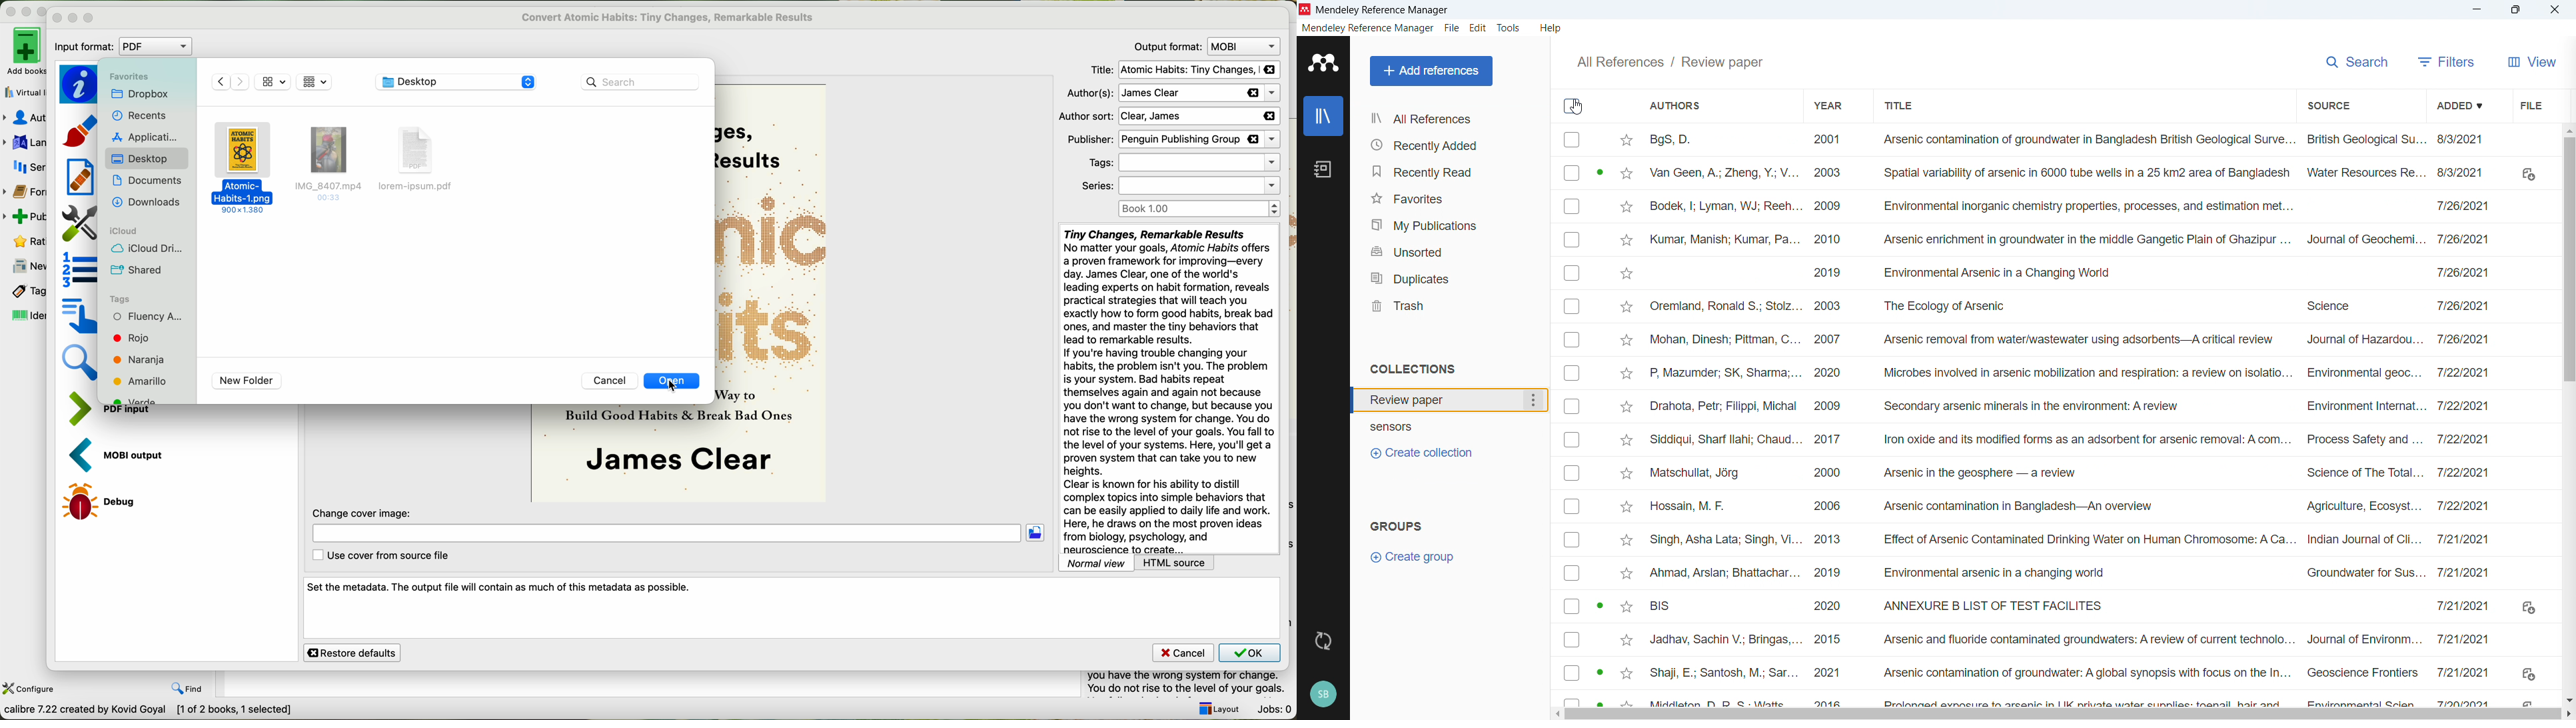  Describe the element at coordinates (1627, 141) in the screenshot. I see `Star mark respective publication` at that location.